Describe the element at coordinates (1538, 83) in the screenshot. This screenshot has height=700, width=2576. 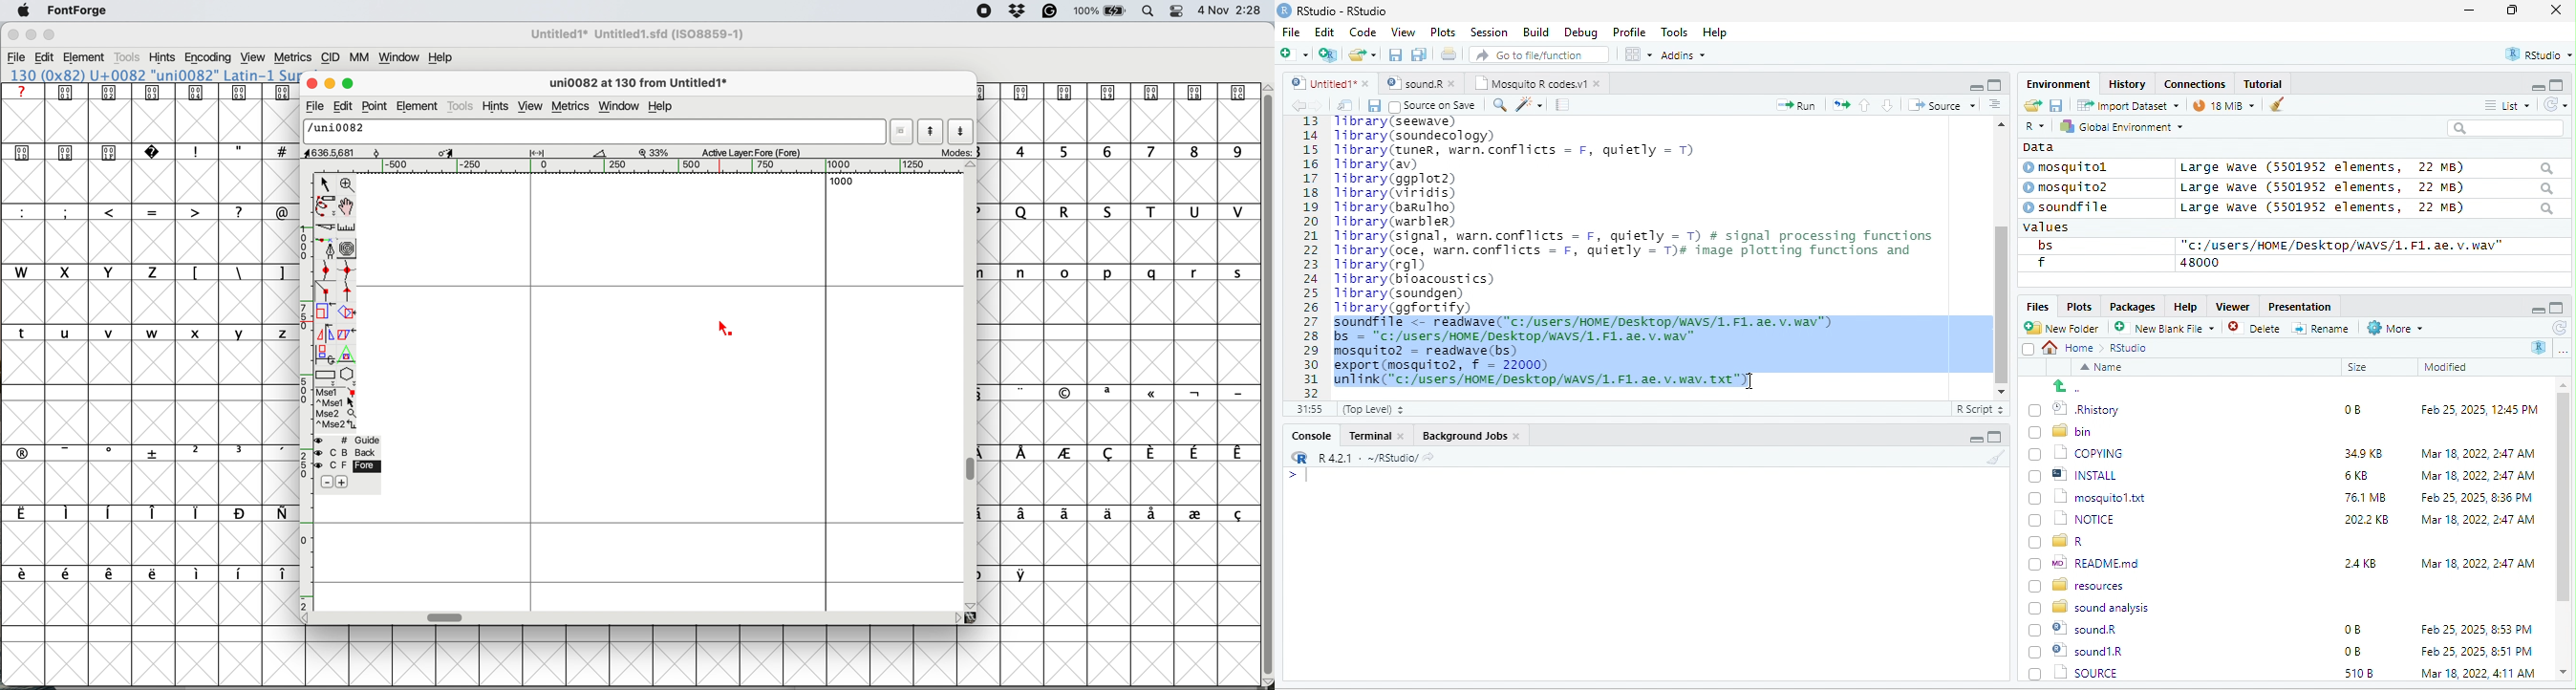
I see `Mosquito R codes.v1` at that location.